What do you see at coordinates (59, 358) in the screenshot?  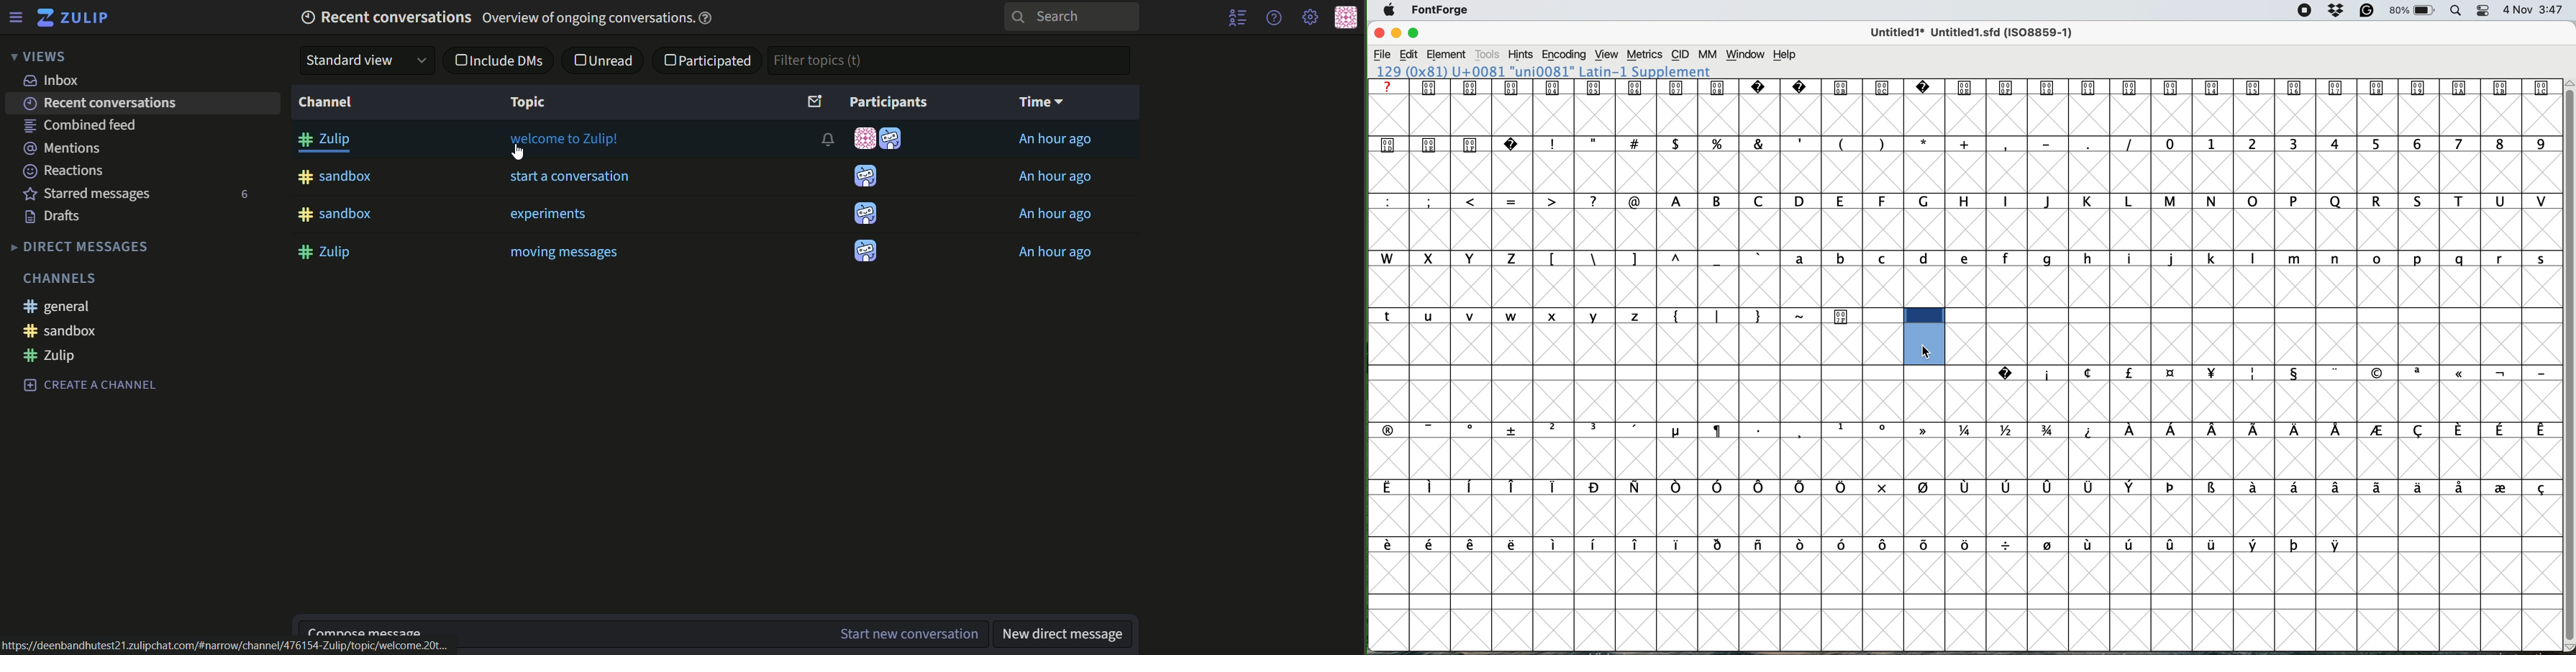 I see `text` at bounding box center [59, 358].